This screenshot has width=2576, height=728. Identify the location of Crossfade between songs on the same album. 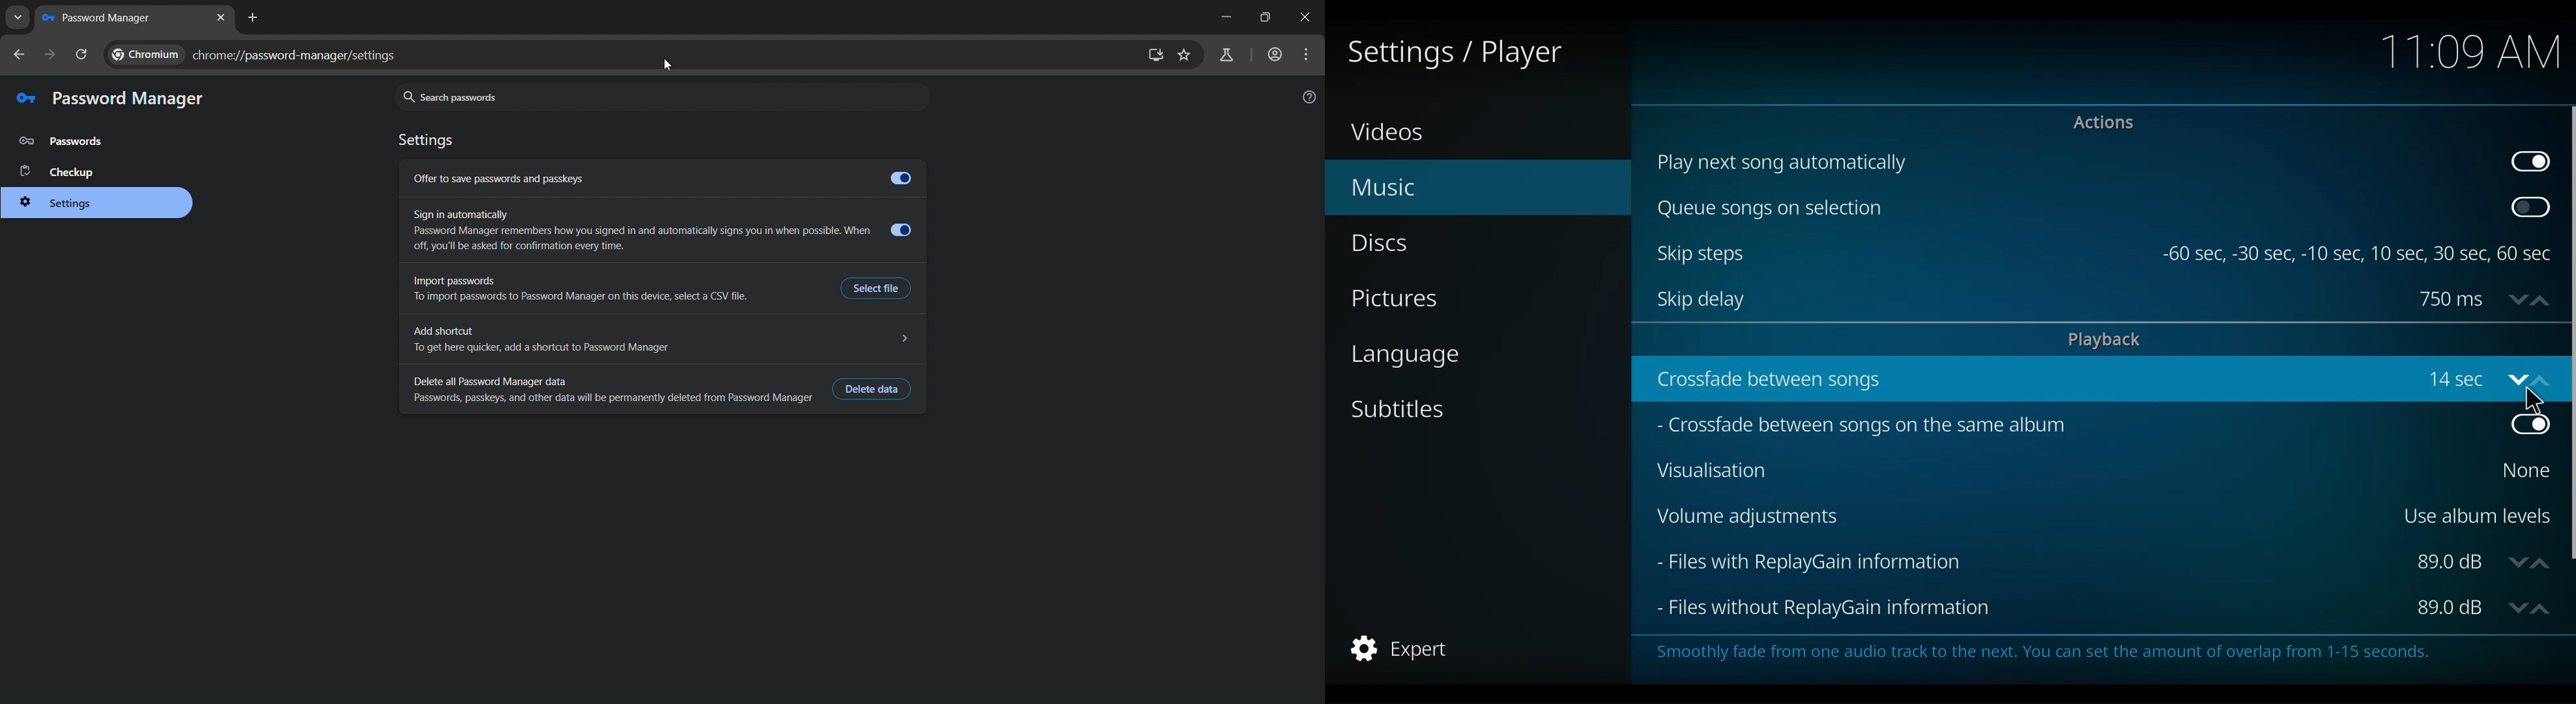
(2054, 423).